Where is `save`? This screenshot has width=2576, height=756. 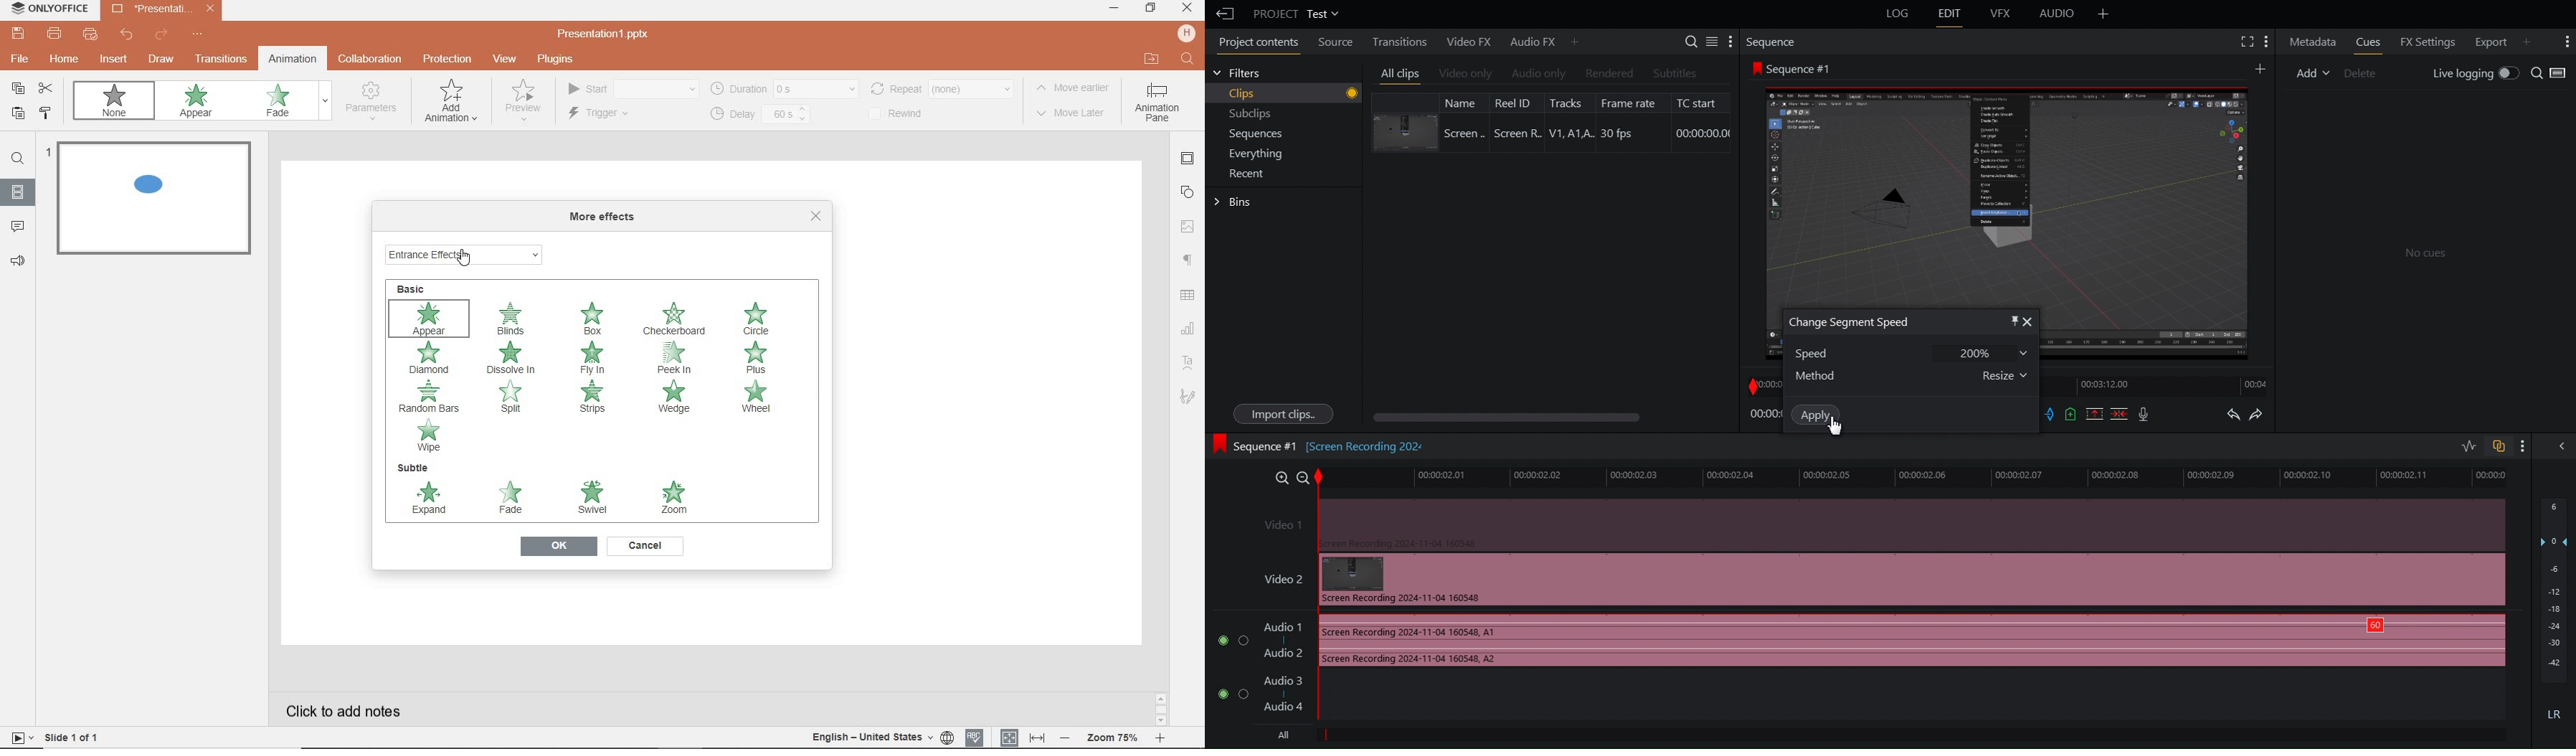
save is located at coordinates (17, 34).